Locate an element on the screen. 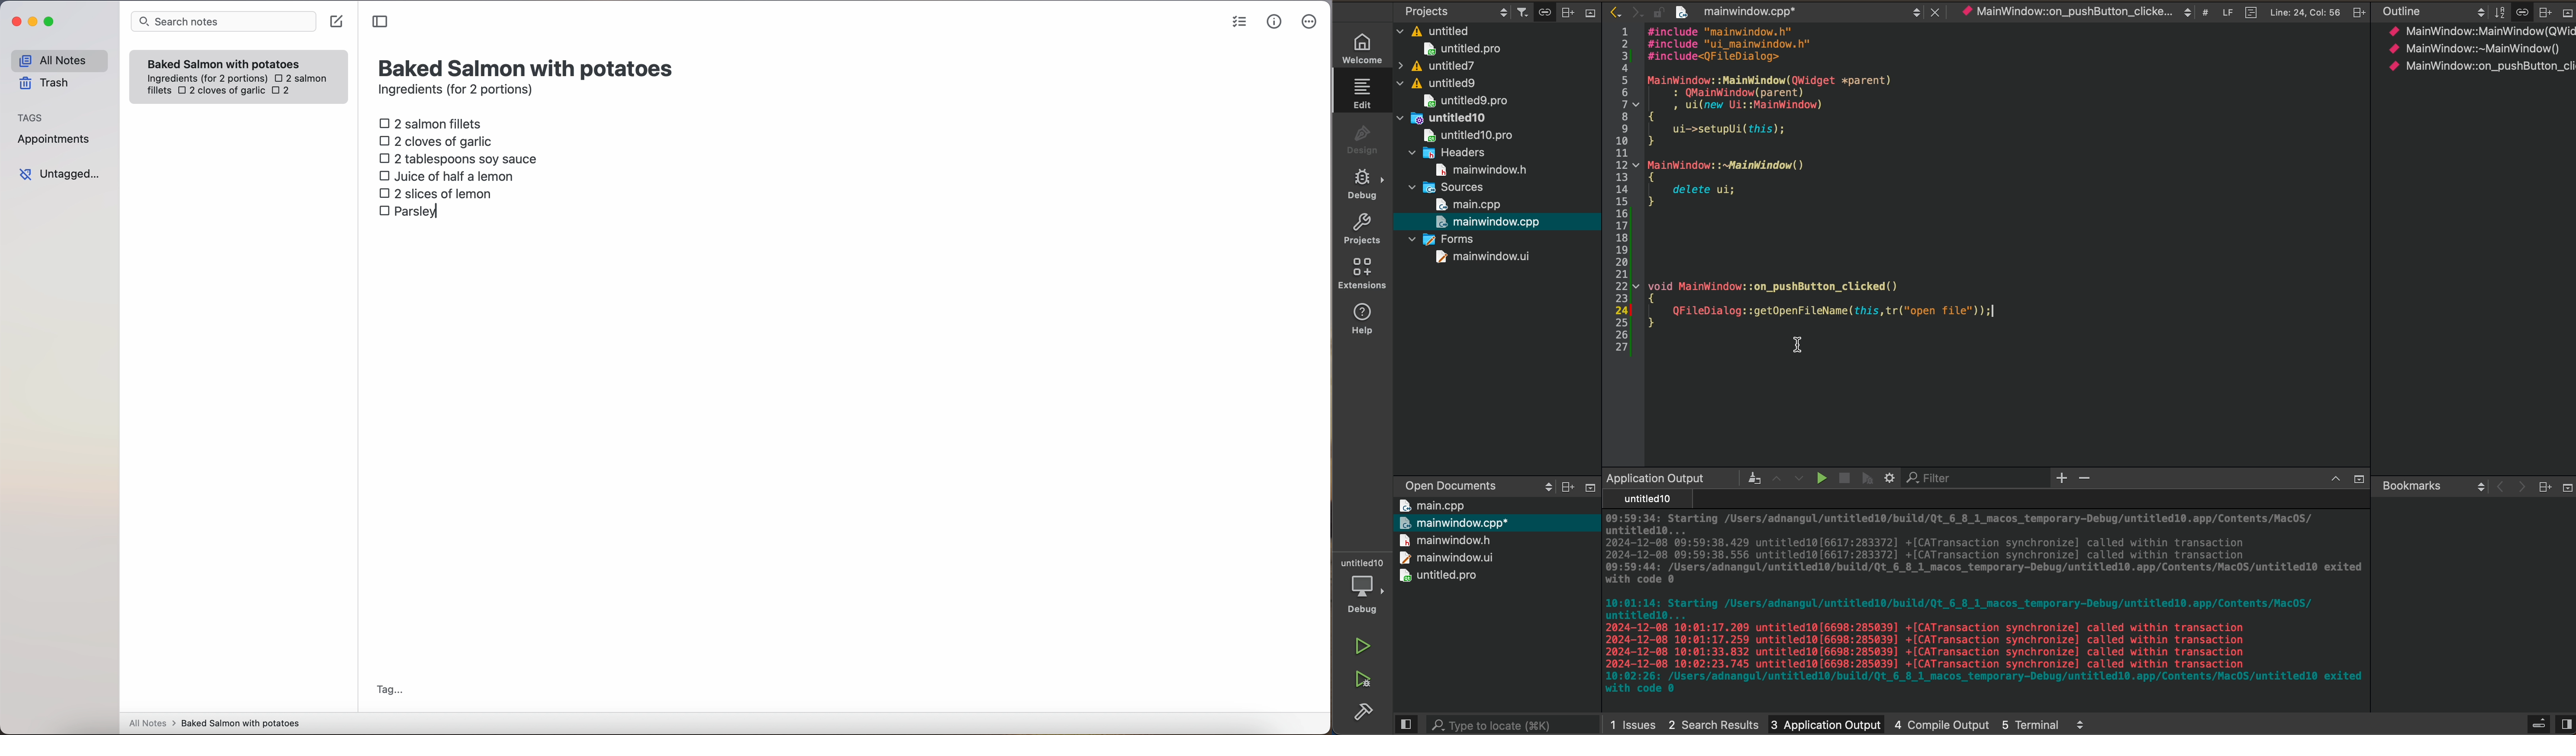 This screenshot has width=2576, height=756. 3 Application Output is located at coordinates (1825, 722).